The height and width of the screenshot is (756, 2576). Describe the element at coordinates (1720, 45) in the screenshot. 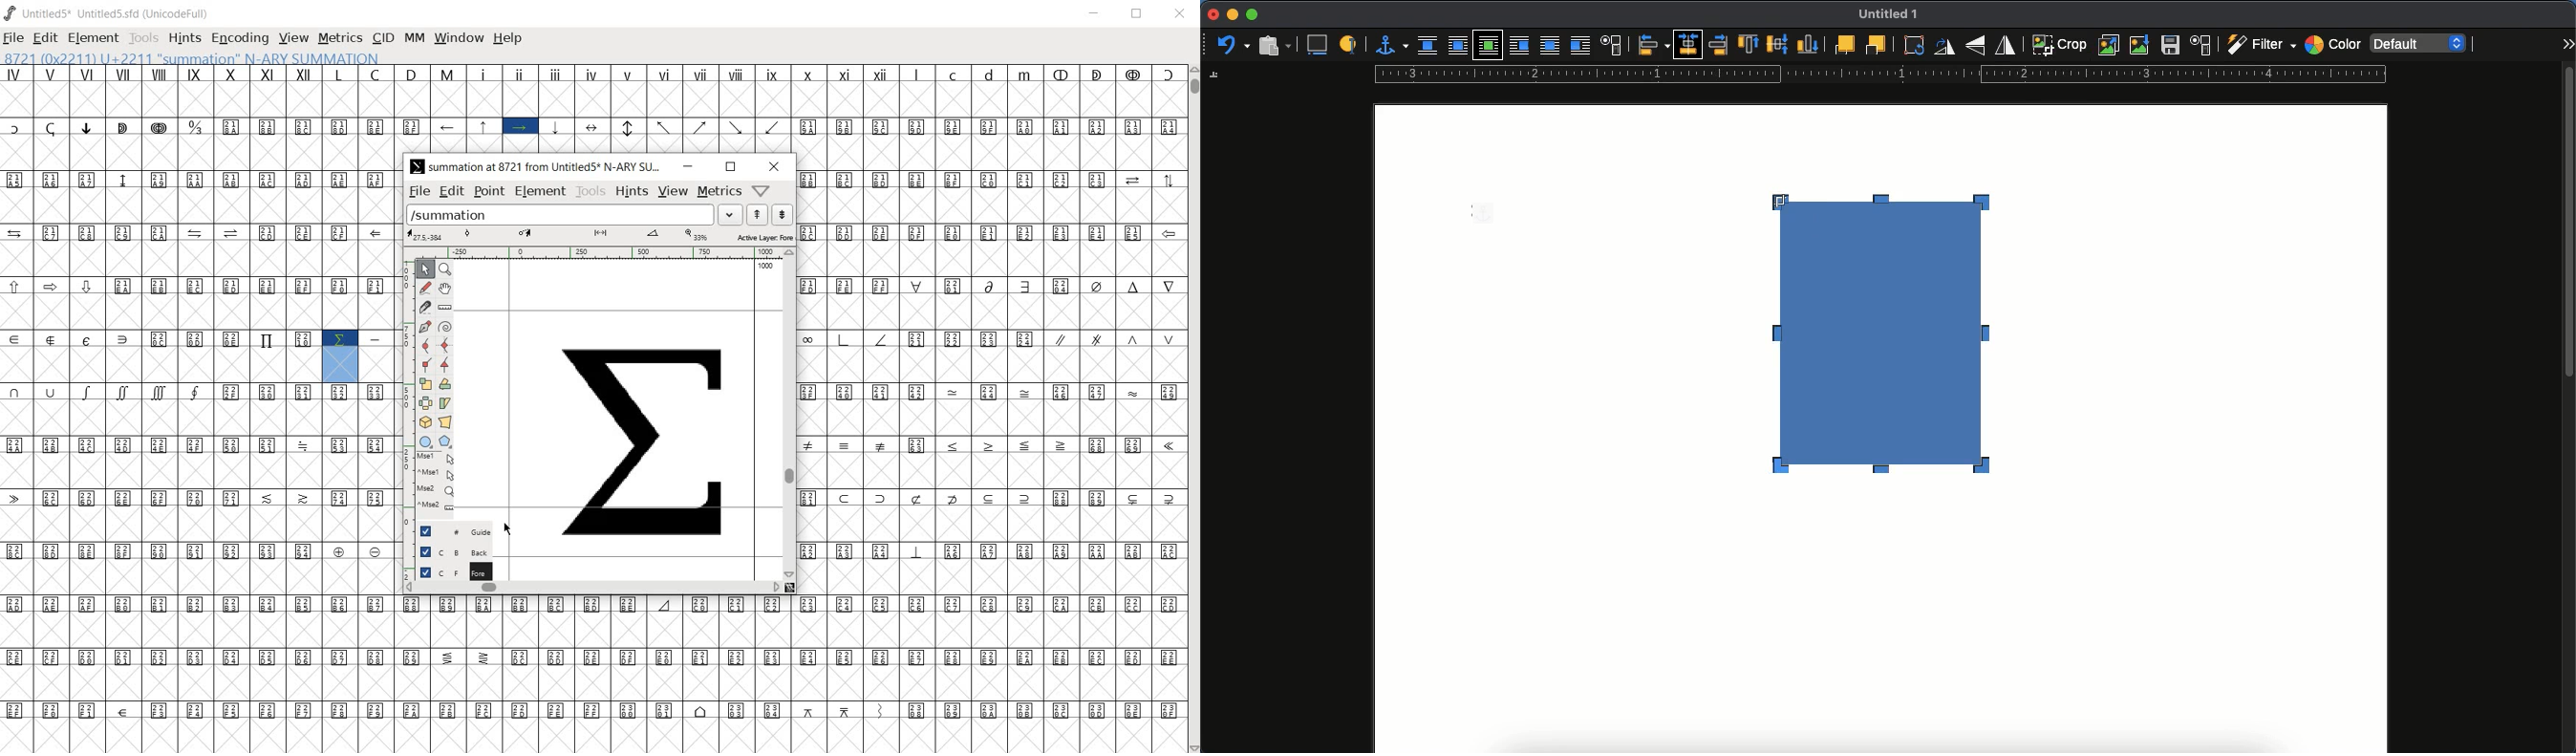

I see `right` at that location.